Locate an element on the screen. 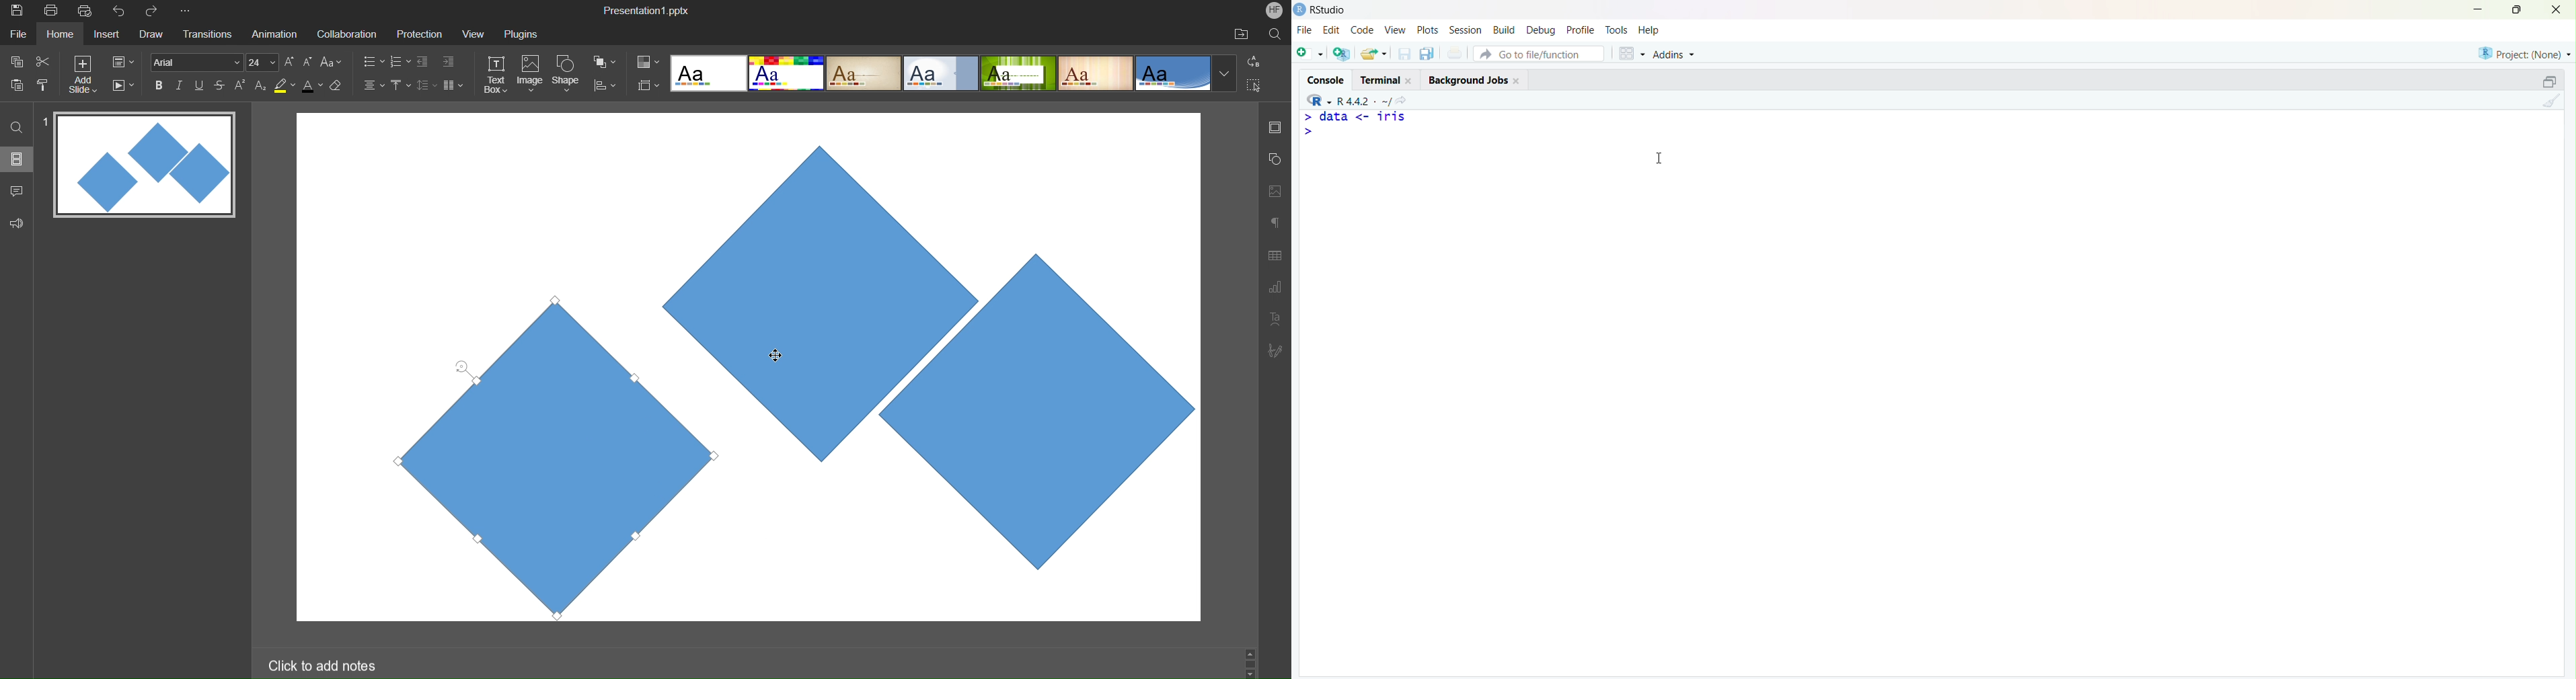 This screenshot has height=700, width=2576. Clear console (Ctrl + L) is located at coordinates (2550, 102).